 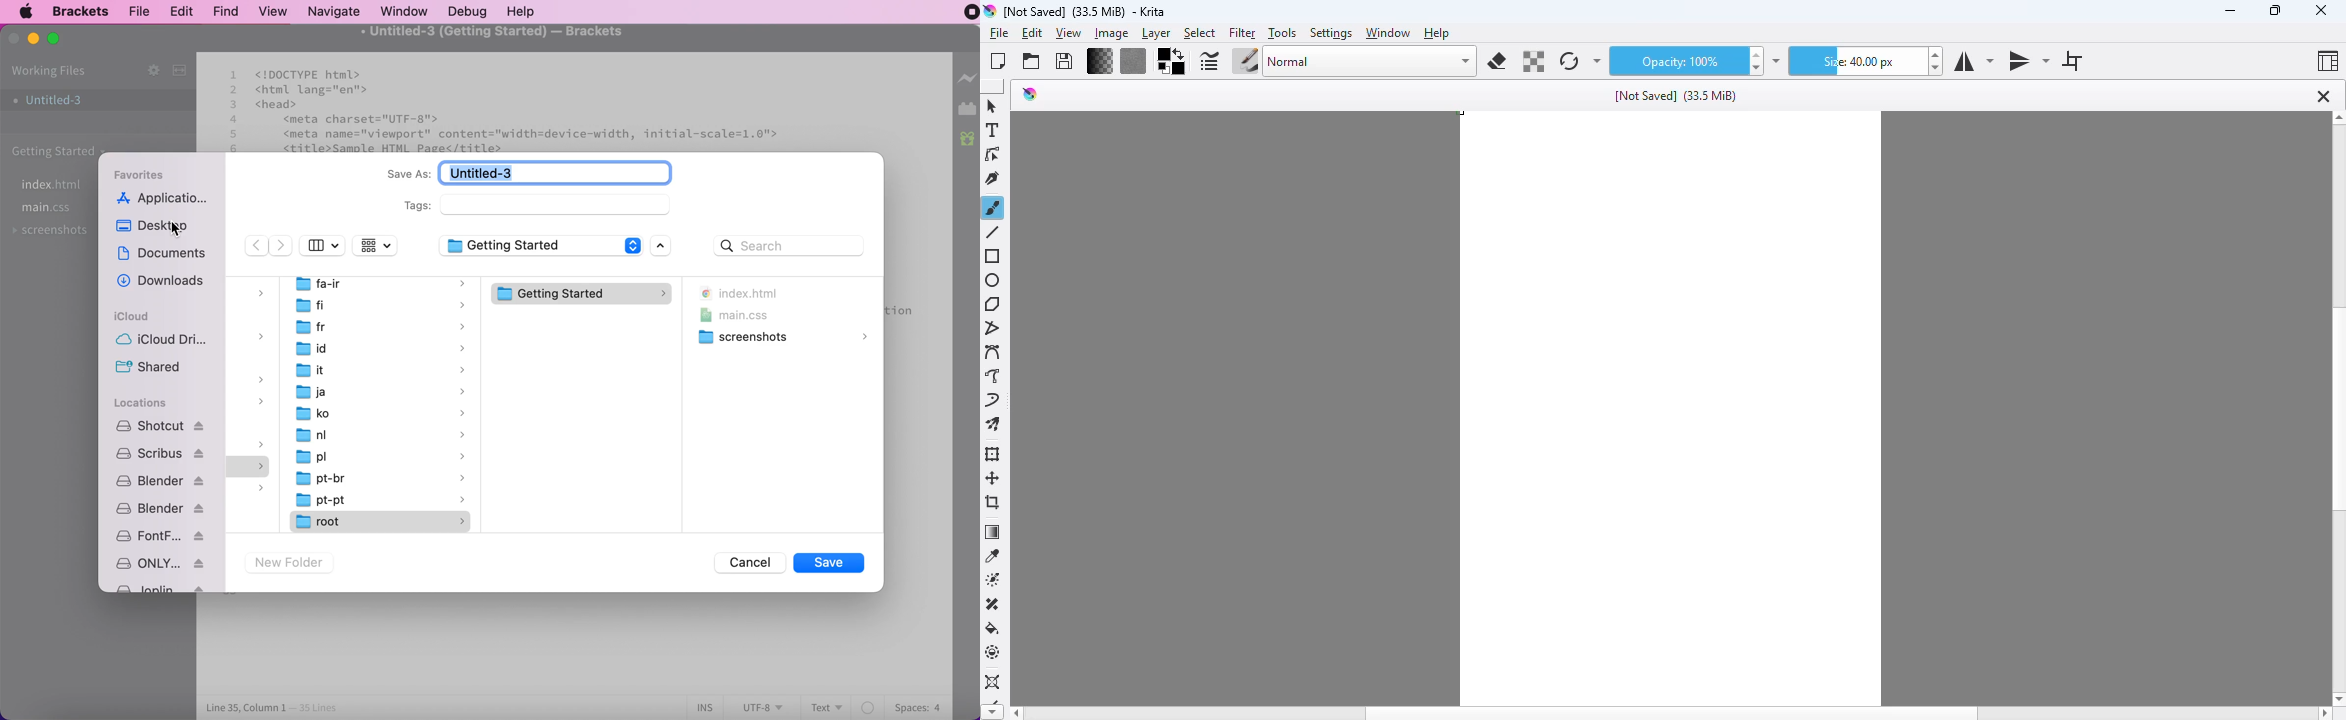 What do you see at coordinates (160, 508) in the screenshot?
I see `blender` at bounding box center [160, 508].